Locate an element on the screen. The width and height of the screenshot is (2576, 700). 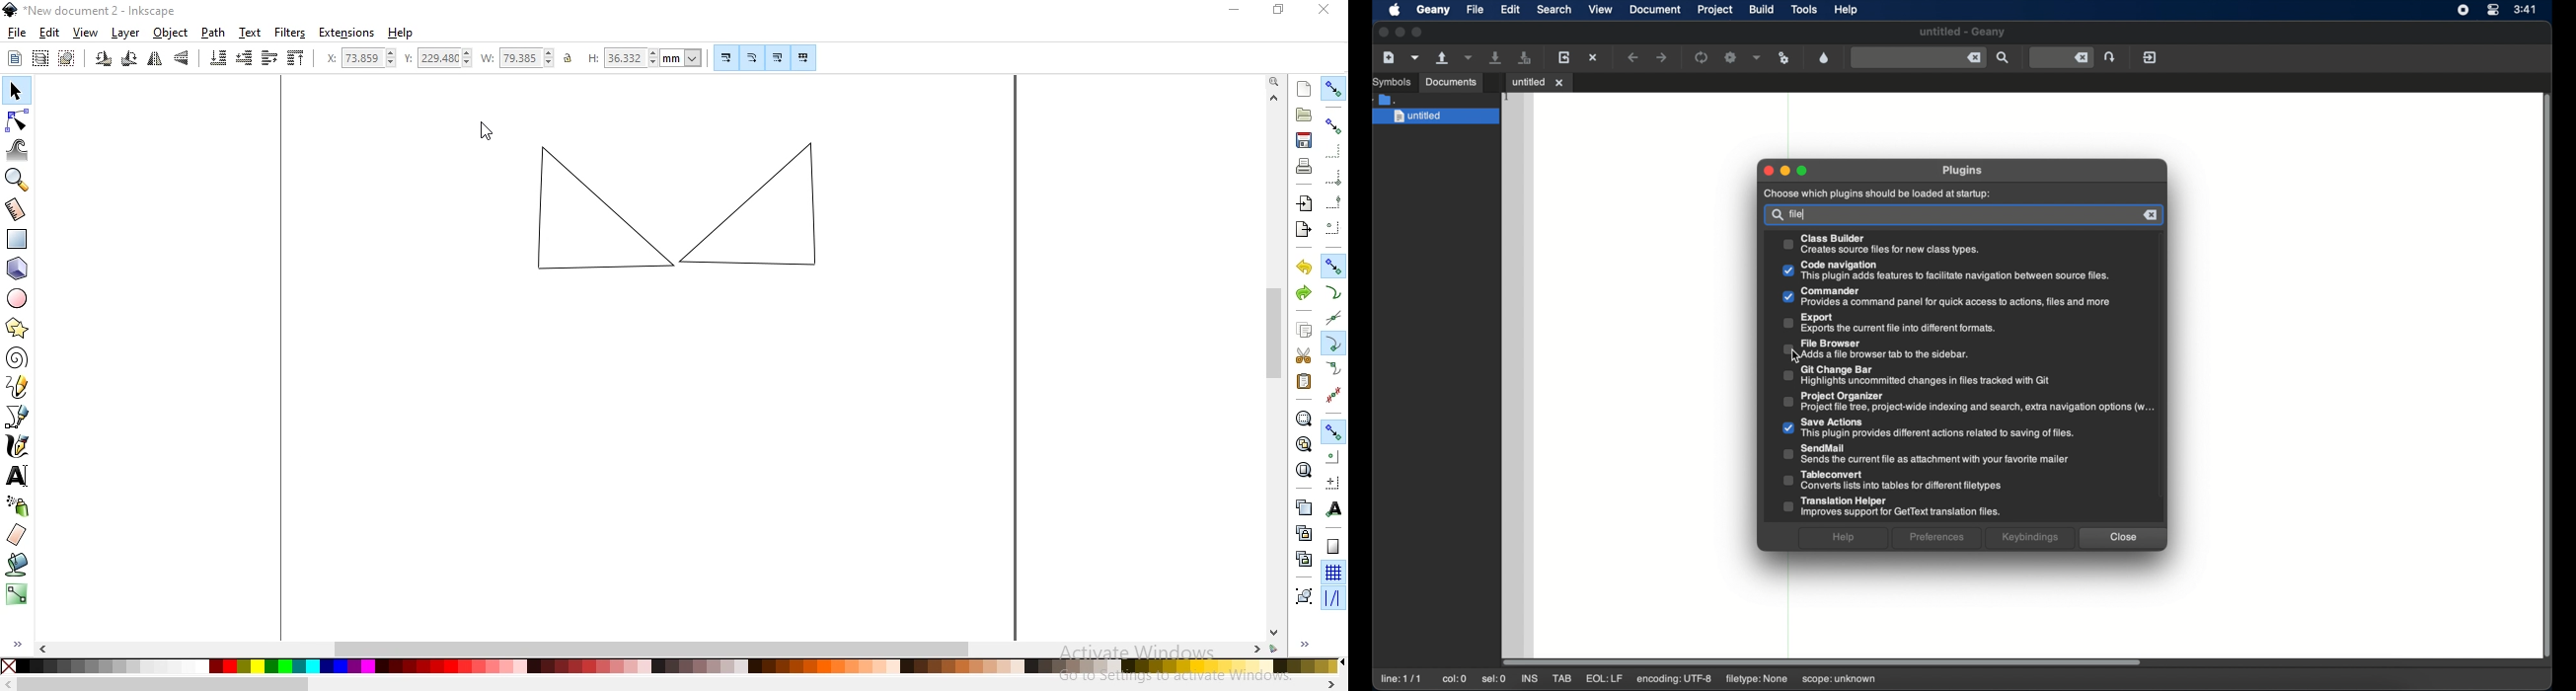
build is located at coordinates (1762, 10).